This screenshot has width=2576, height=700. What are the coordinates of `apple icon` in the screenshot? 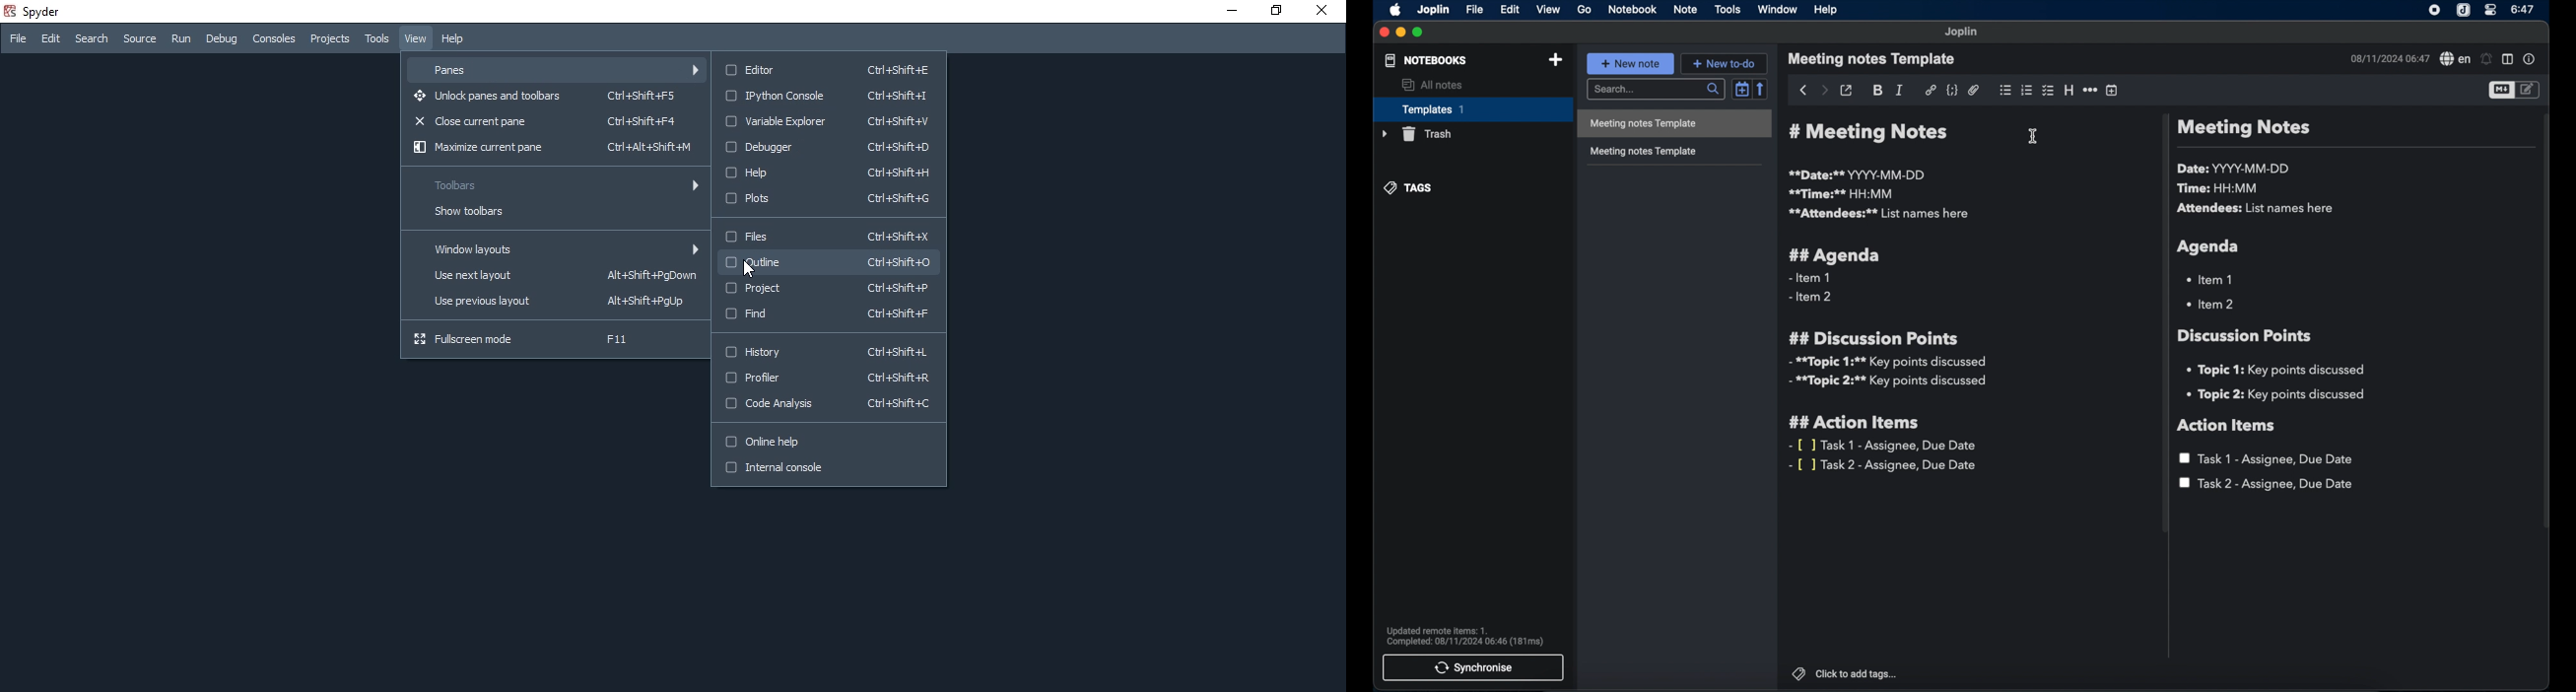 It's located at (1393, 10).